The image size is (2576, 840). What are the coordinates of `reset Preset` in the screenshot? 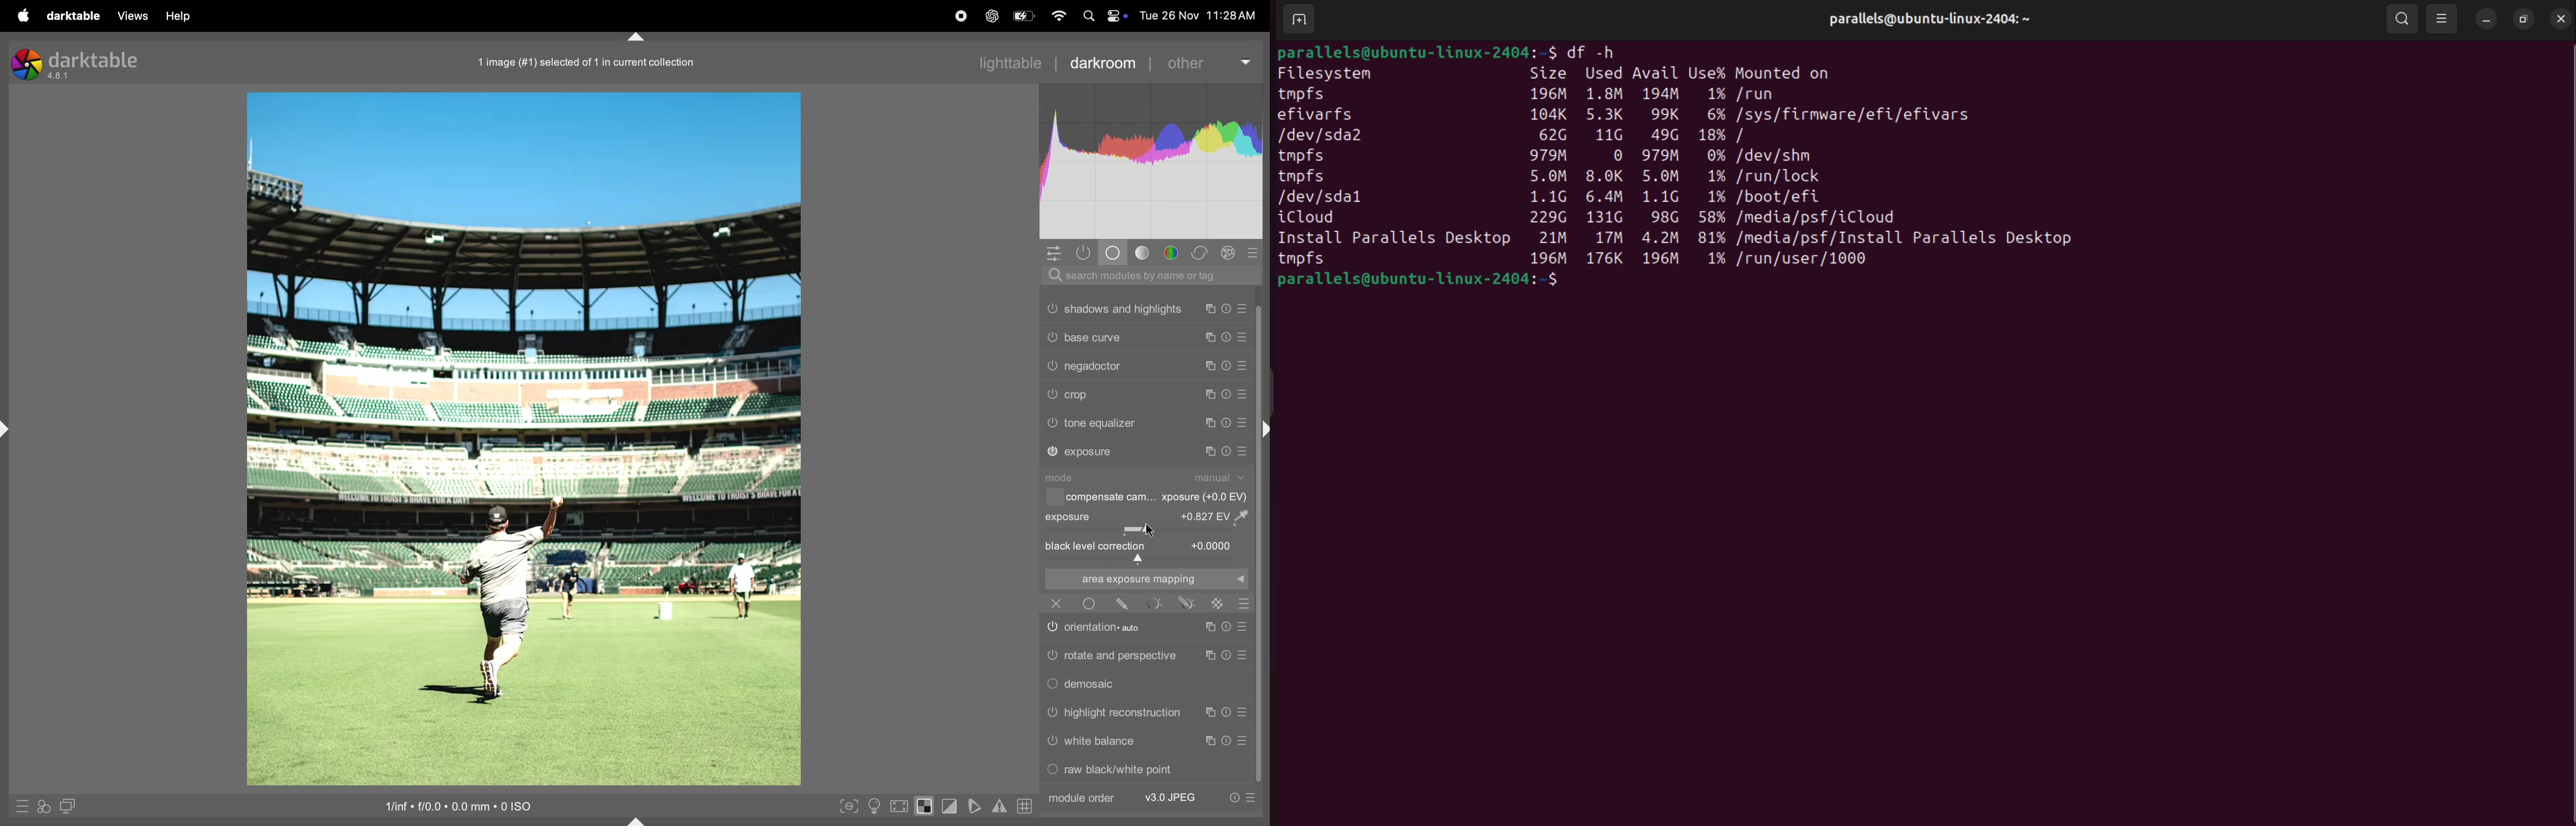 It's located at (1227, 740).